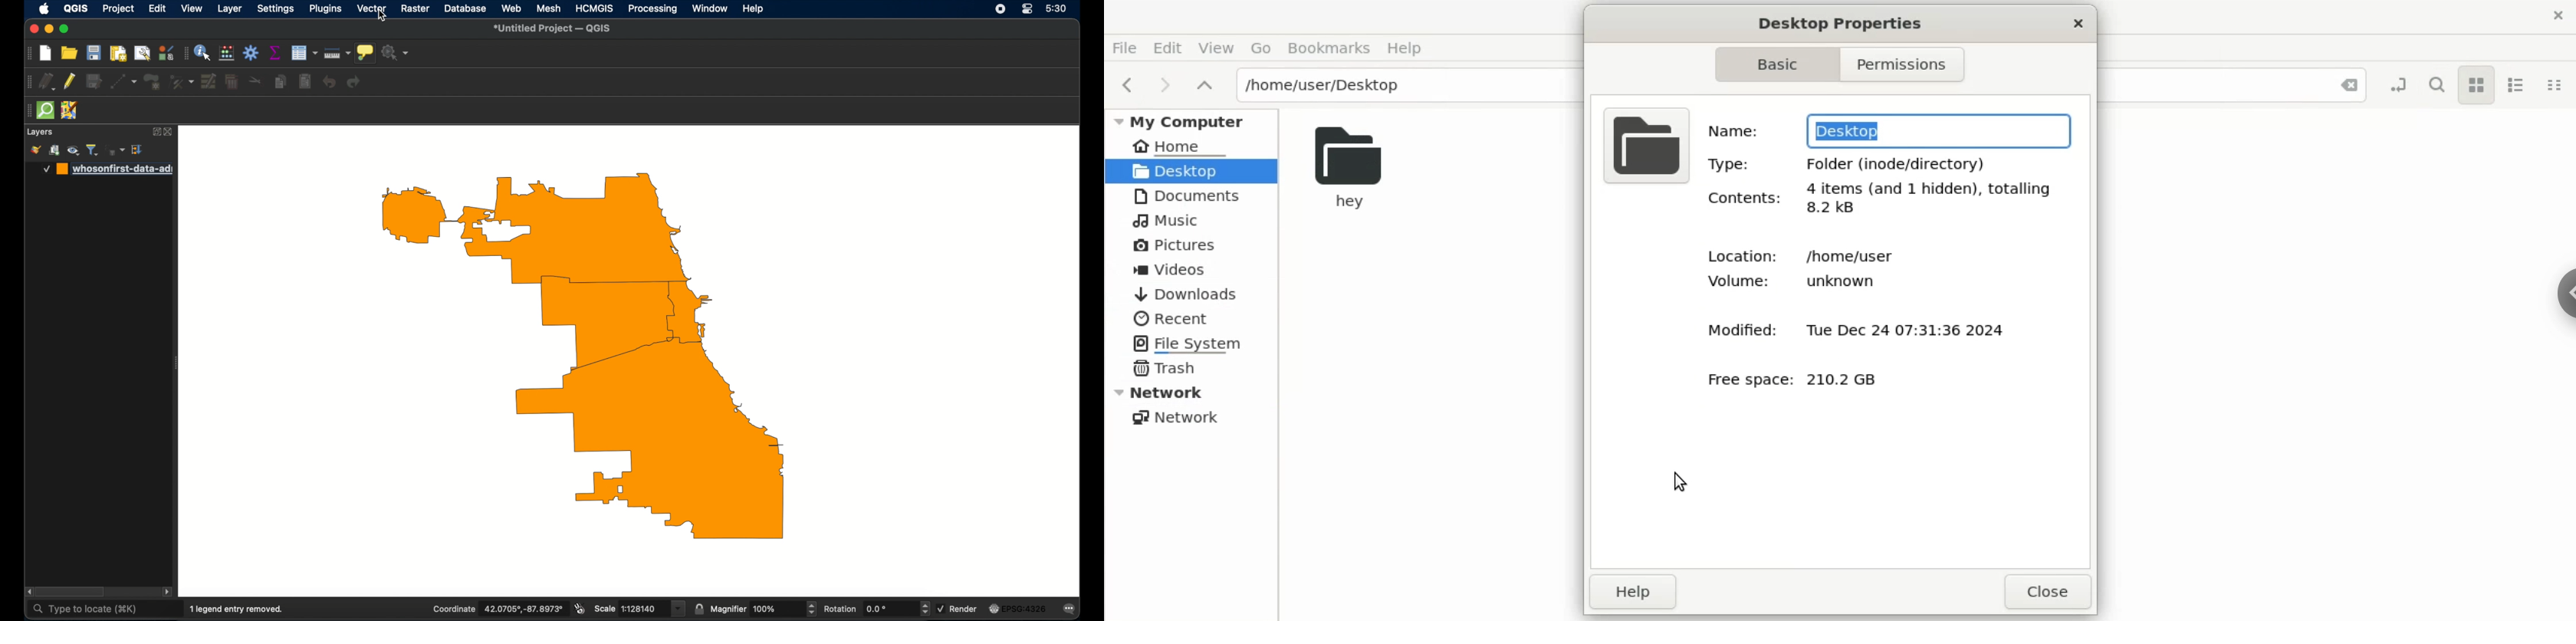 The height and width of the screenshot is (644, 2576). What do you see at coordinates (277, 9) in the screenshot?
I see `settings` at bounding box center [277, 9].